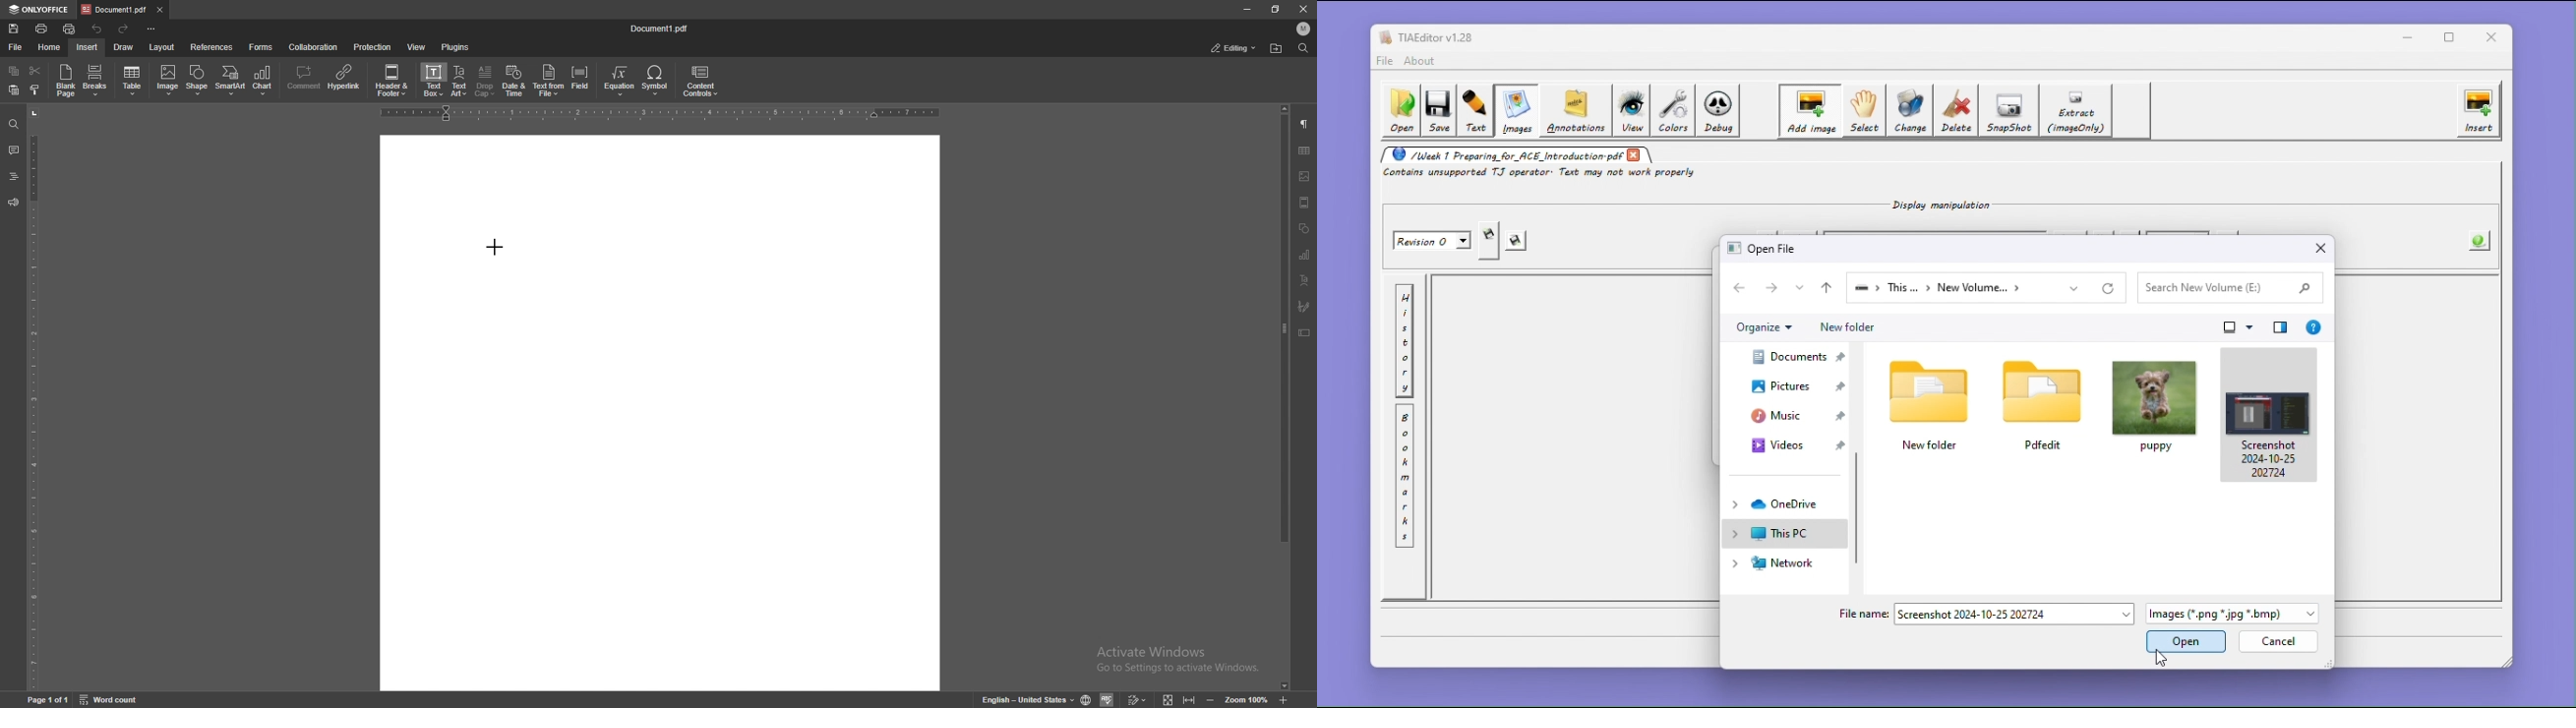 Image resolution: width=2576 pixels, height=728 pixels. Describe the element at coordinates (494, 246) in the screenshot. I see `cursor` at that location.